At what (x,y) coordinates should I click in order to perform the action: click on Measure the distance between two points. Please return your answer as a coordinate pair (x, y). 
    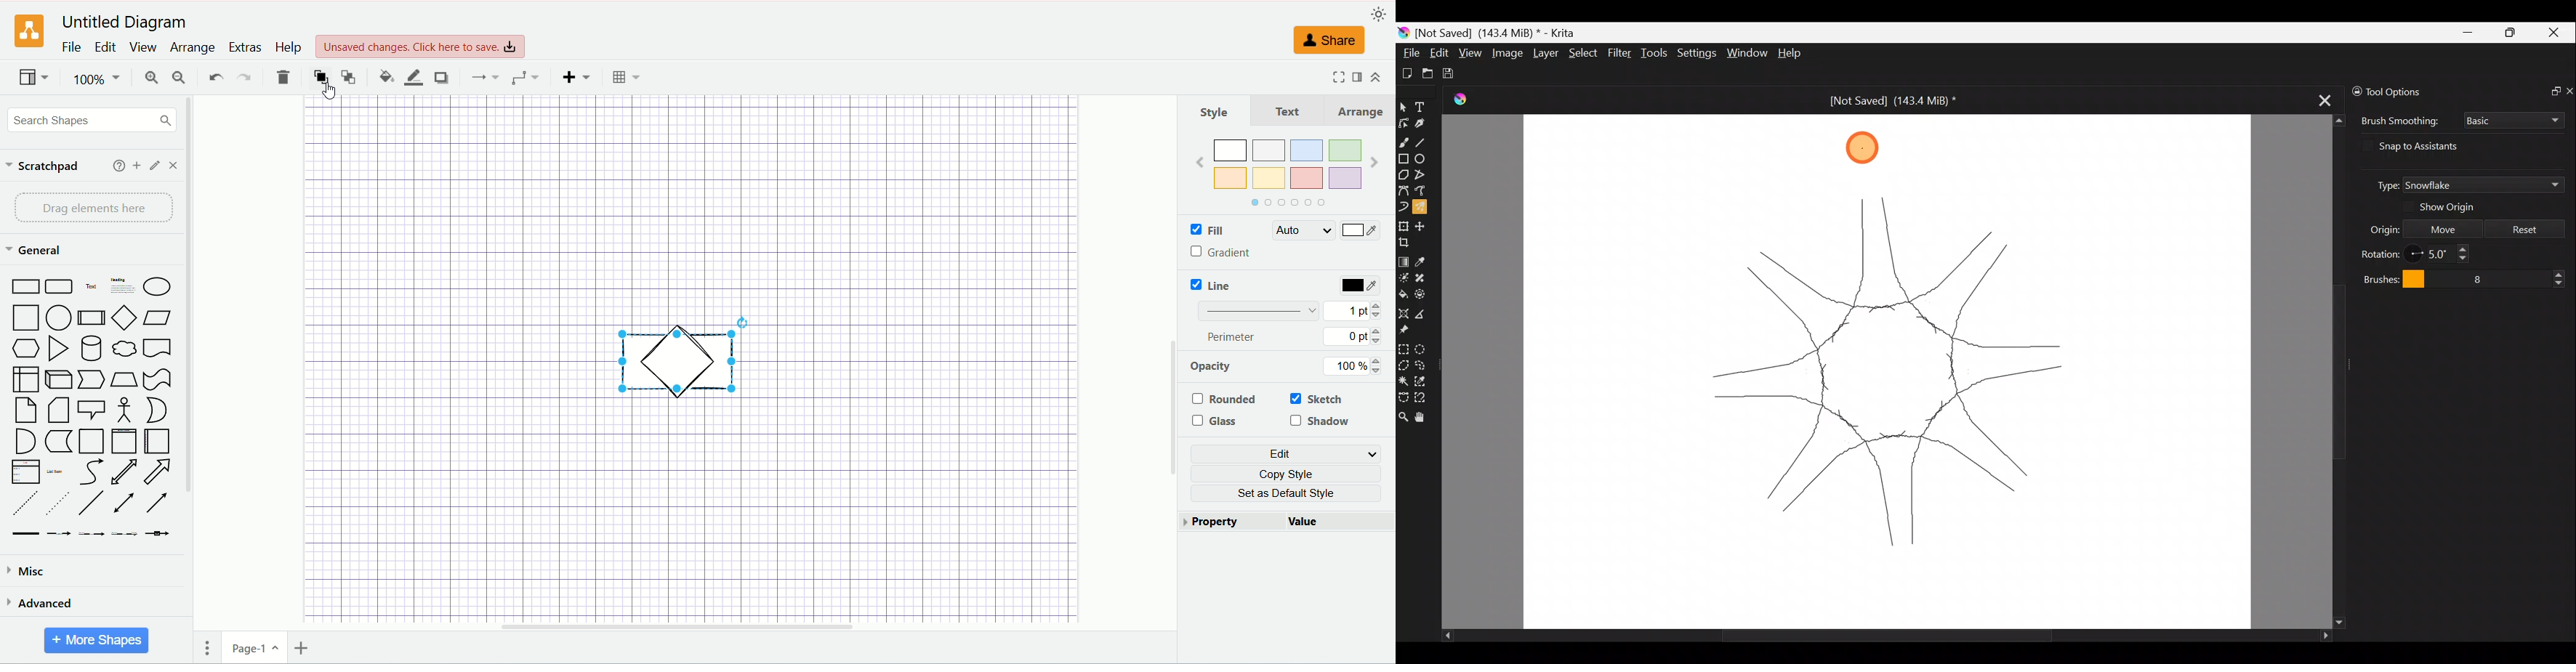
    Looking at the image, I should click on (1425, 312).